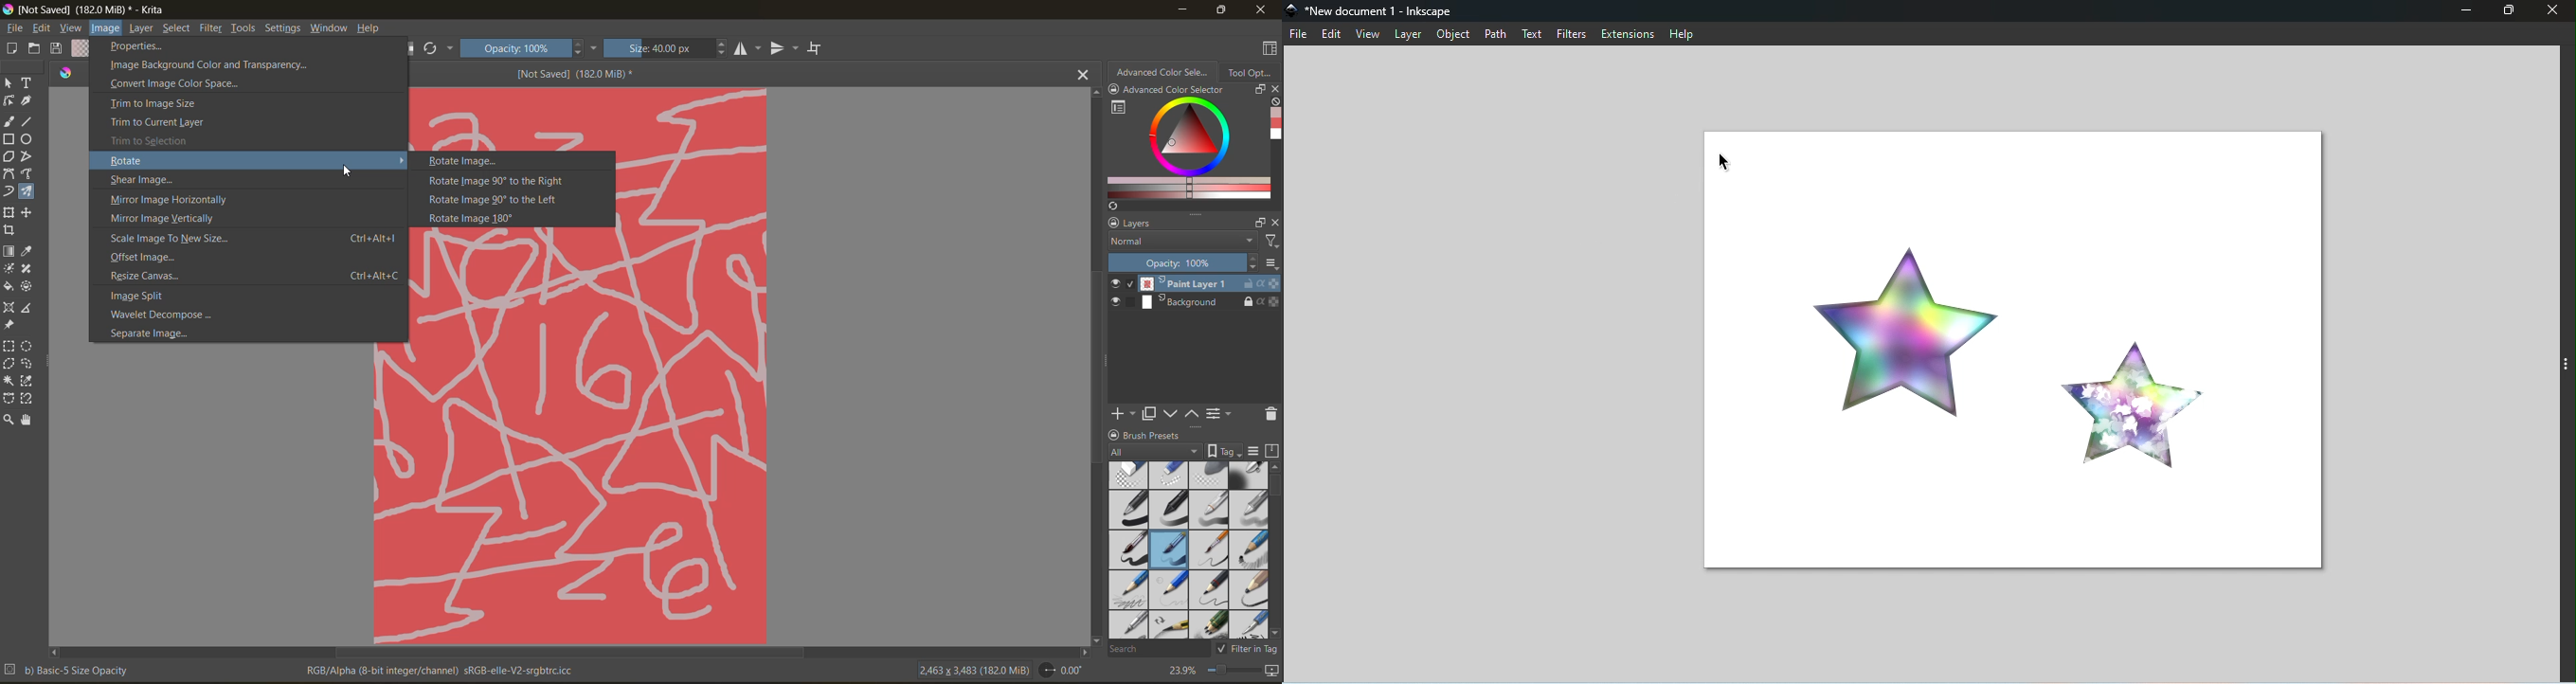 Image resolution: width=2576 pixels, height=700 pixels. What do you see at coordinates (152, 297) in the screenshot?
I see `image split` at bounding box center [152, 297].